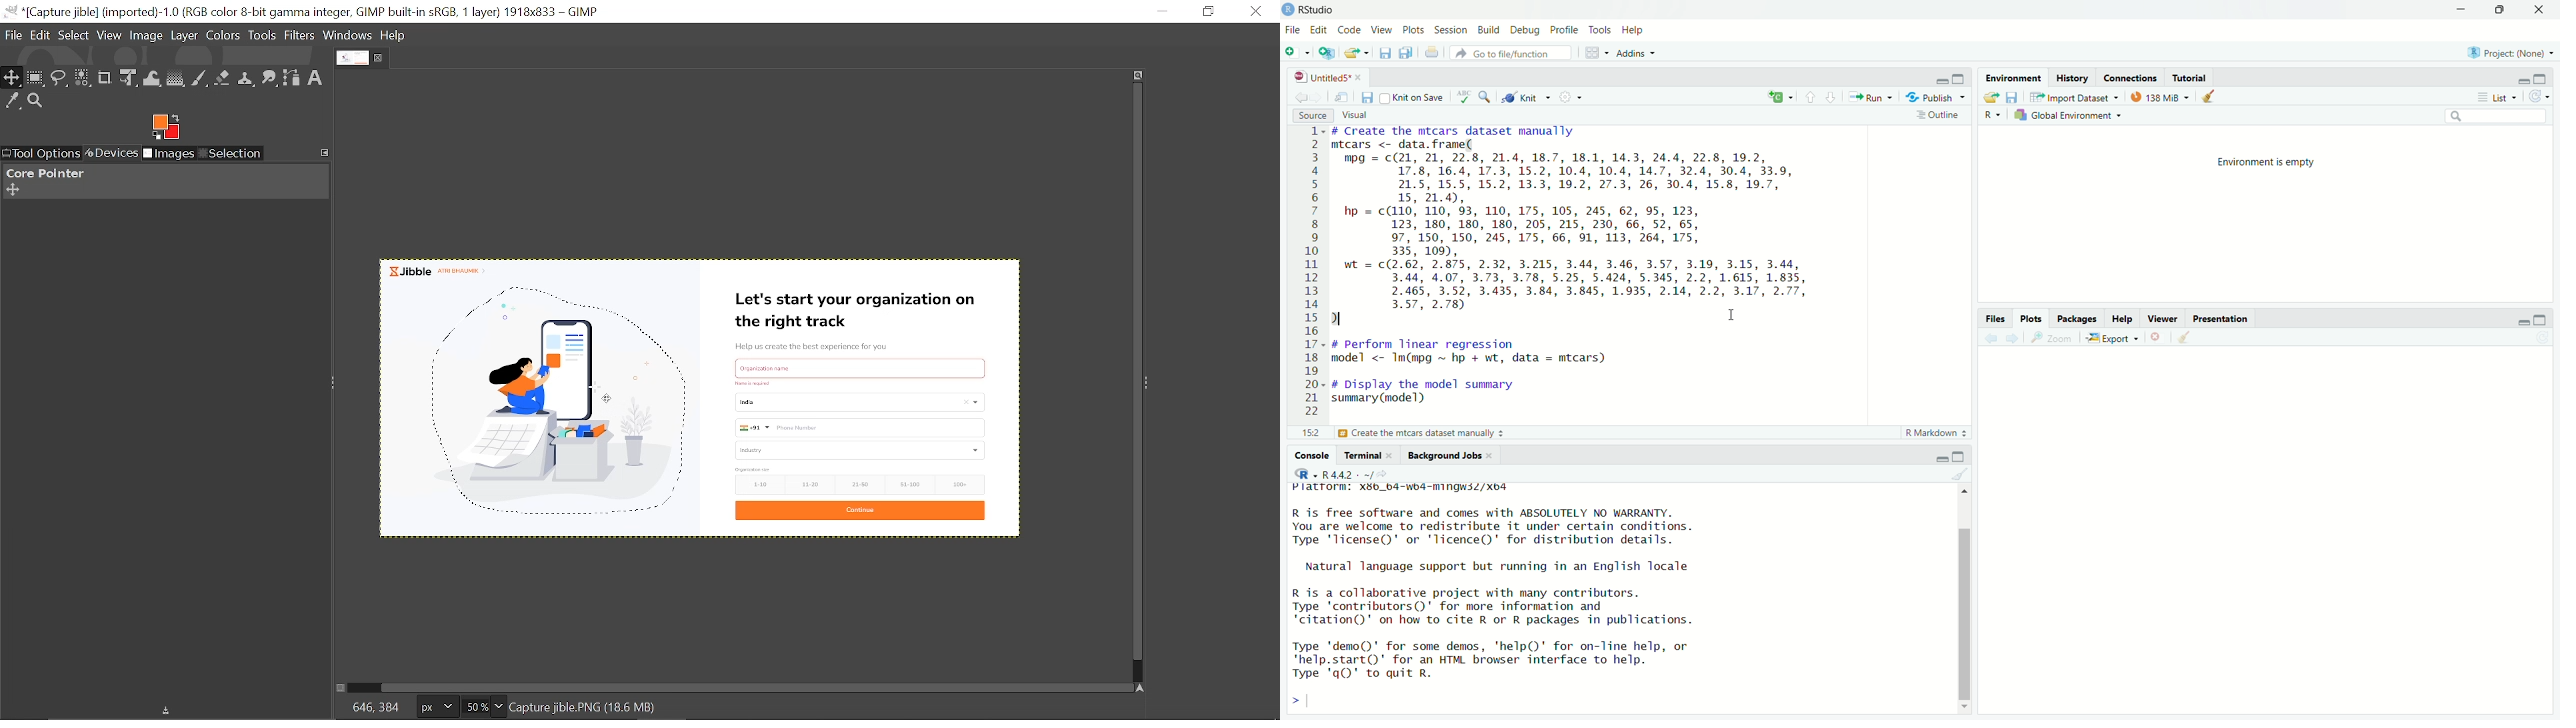  Describe the element at coordinates (1386, 51) in the screenshot. I see `save` at that location.